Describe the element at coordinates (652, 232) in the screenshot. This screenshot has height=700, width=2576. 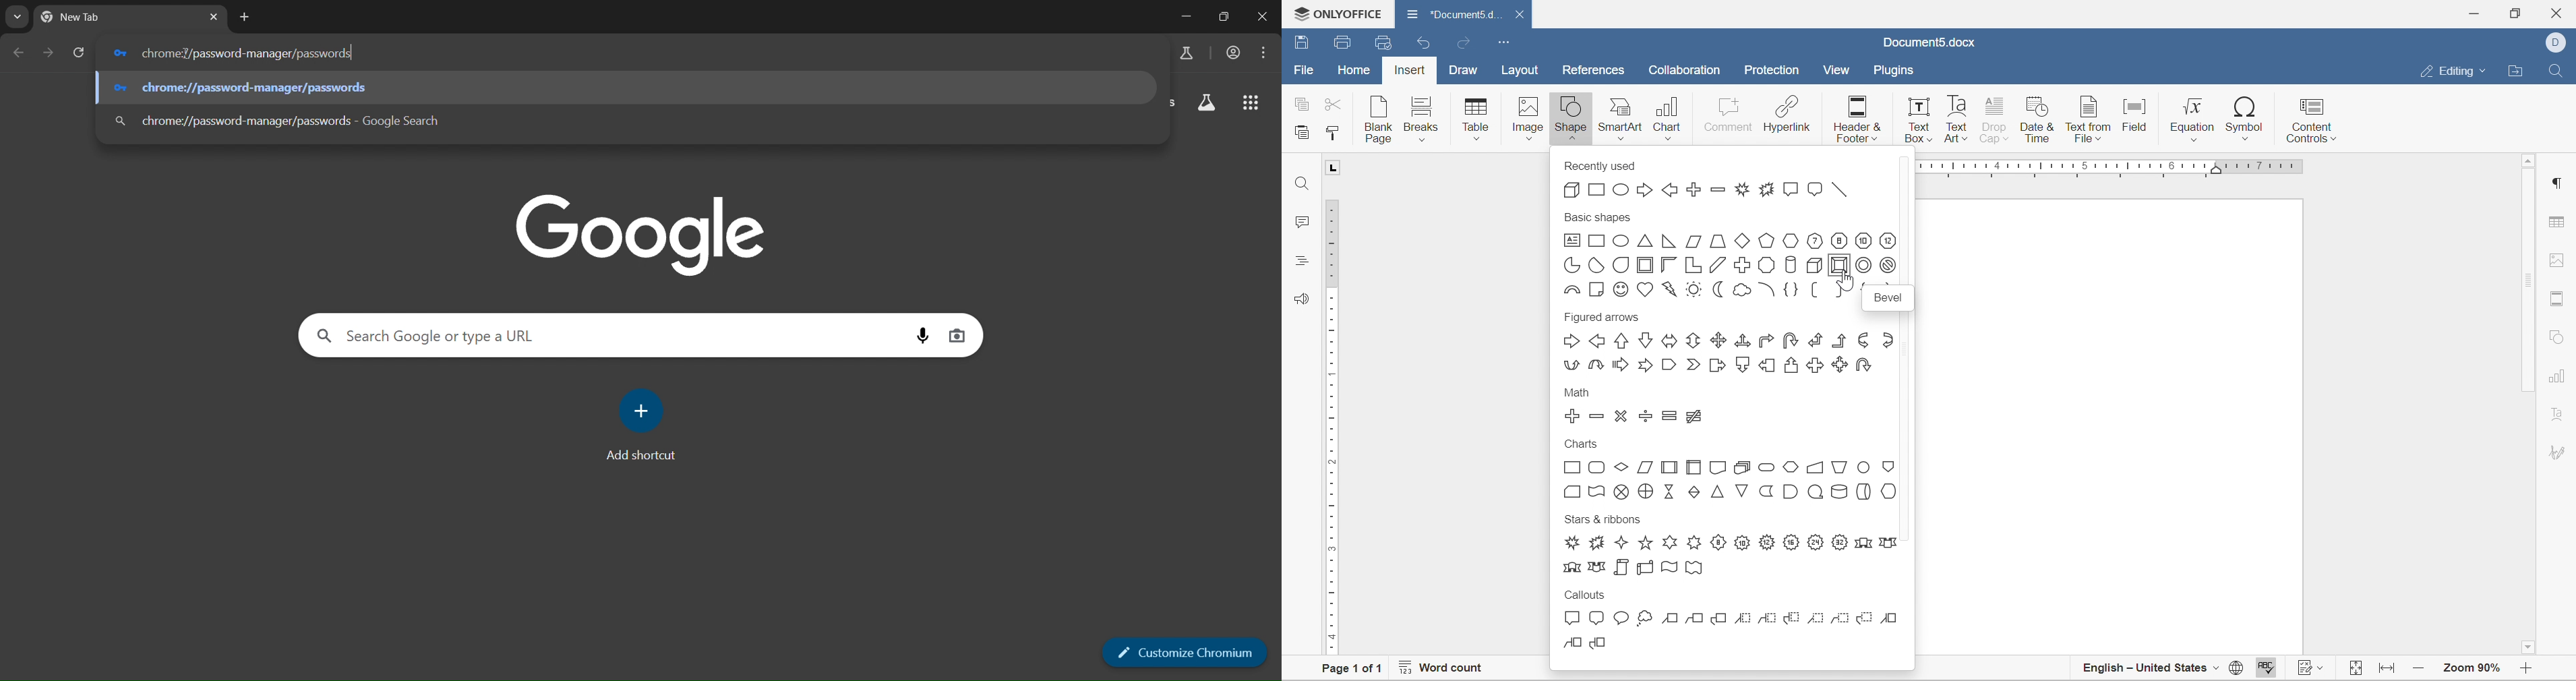
I see `image` at that location.